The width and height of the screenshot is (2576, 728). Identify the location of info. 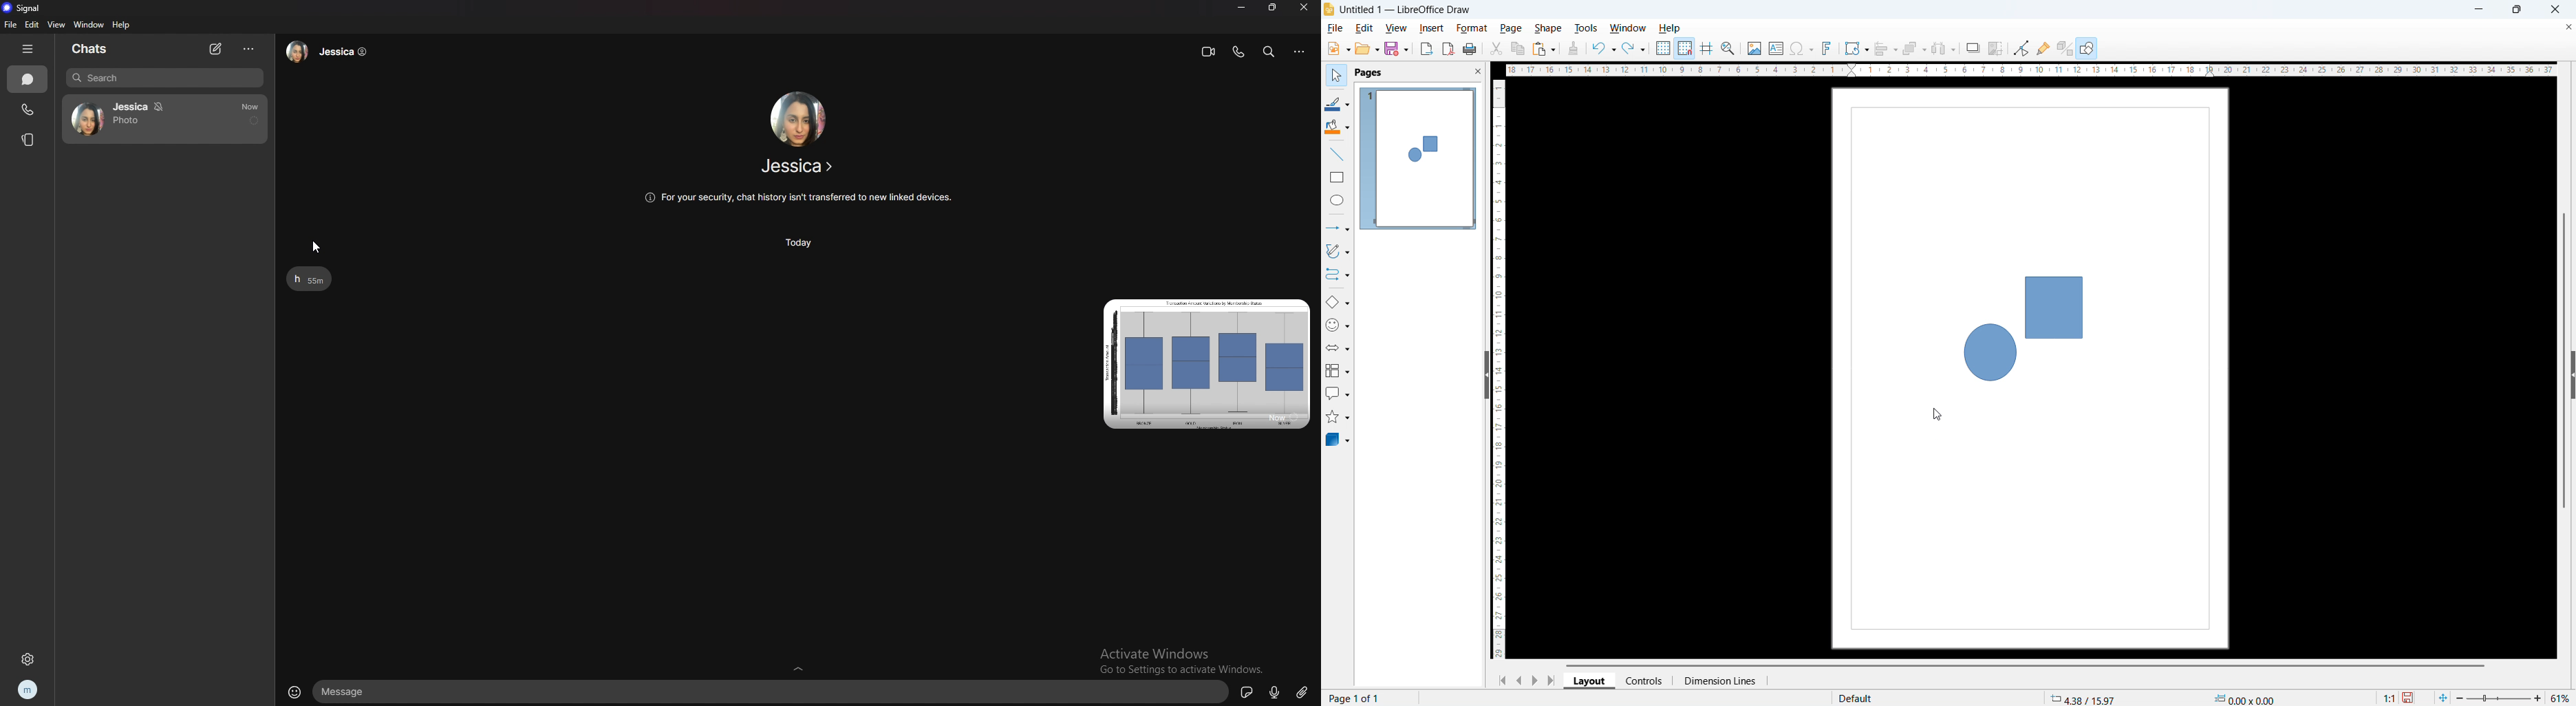
(797, 197).